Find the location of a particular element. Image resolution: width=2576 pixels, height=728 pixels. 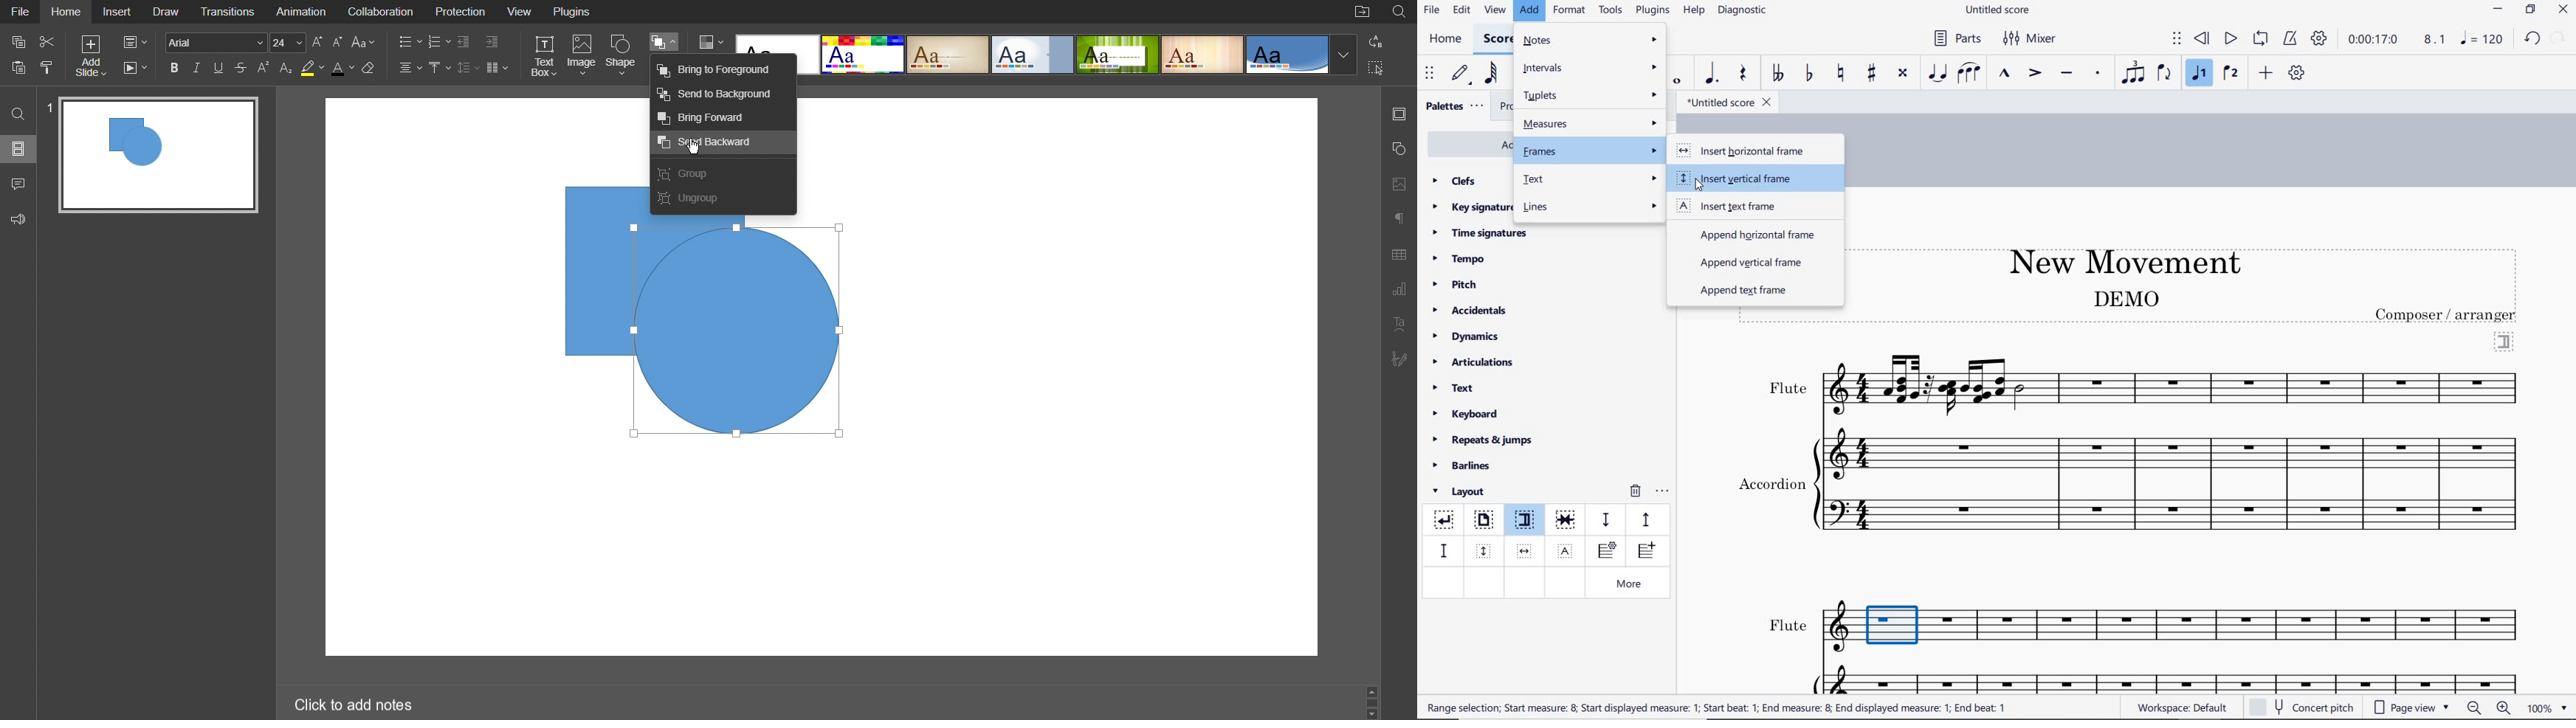

Decrease Indent is located at coordinates (465, 42).